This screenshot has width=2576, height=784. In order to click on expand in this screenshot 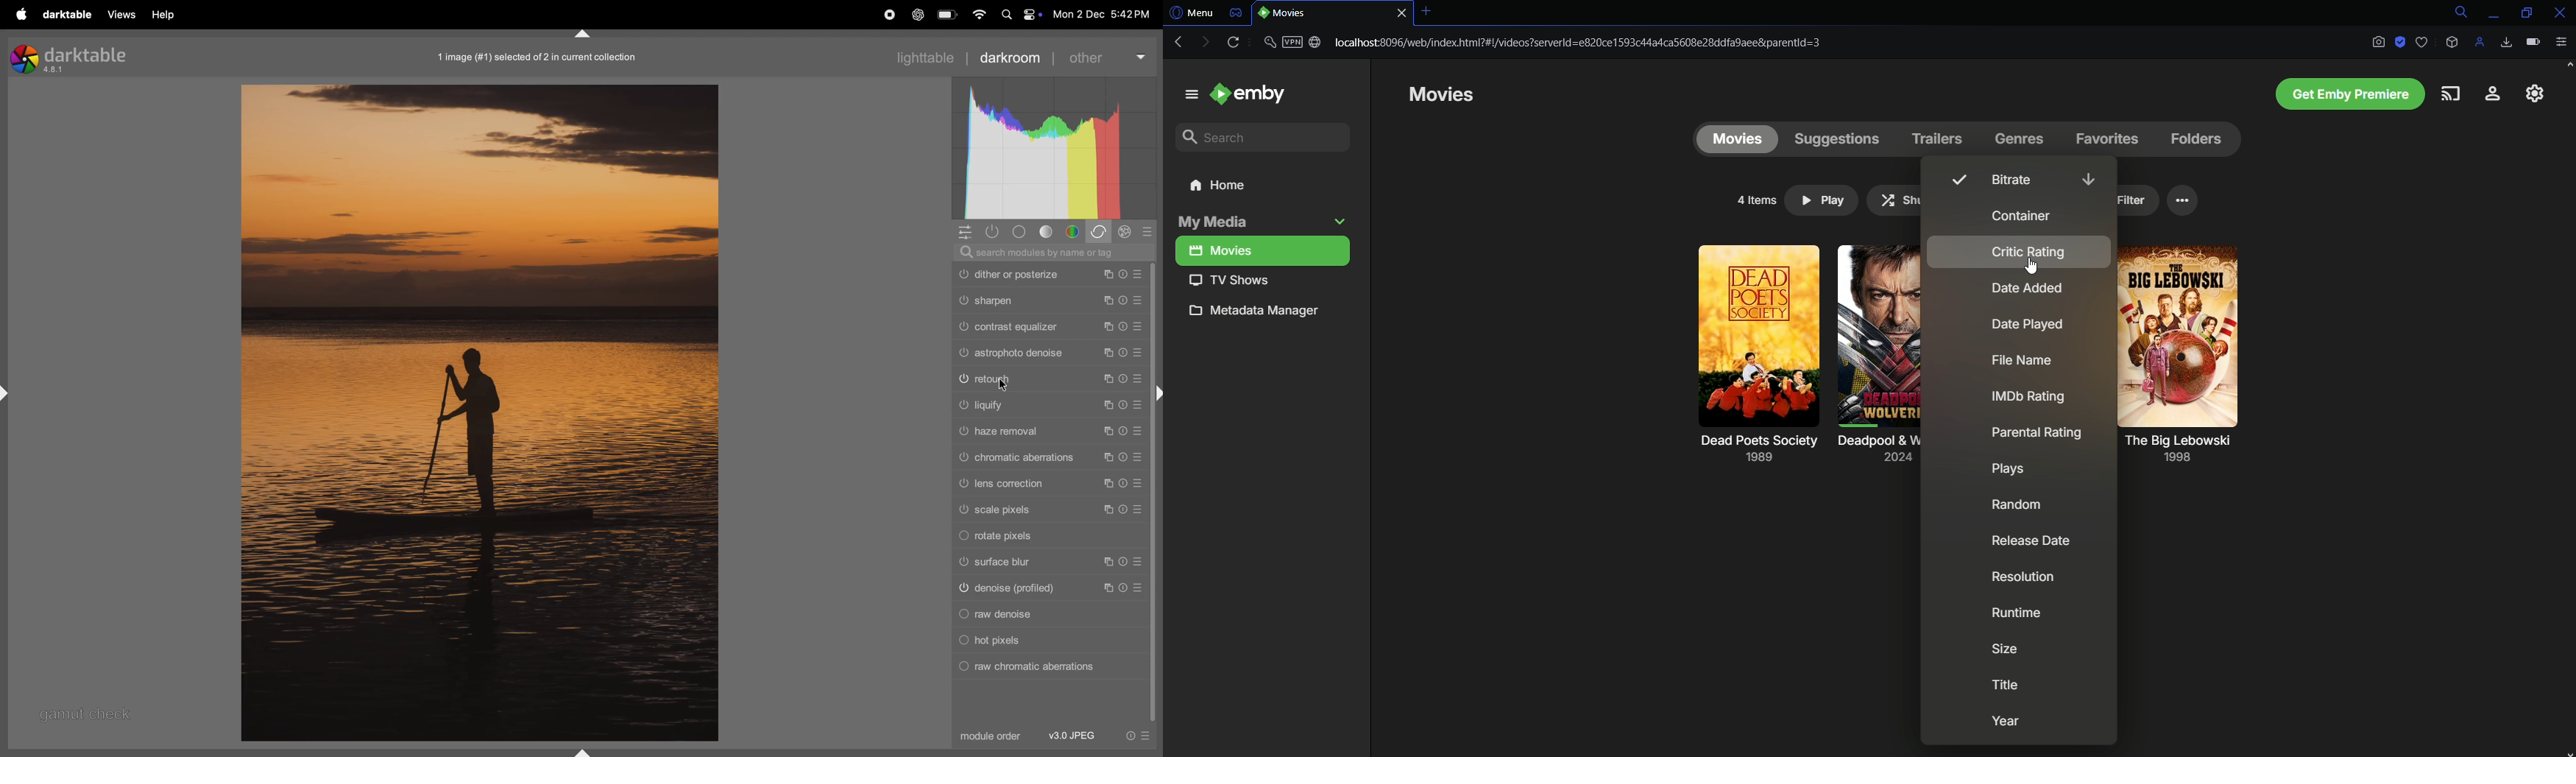, I will do `click(11, 392)`.